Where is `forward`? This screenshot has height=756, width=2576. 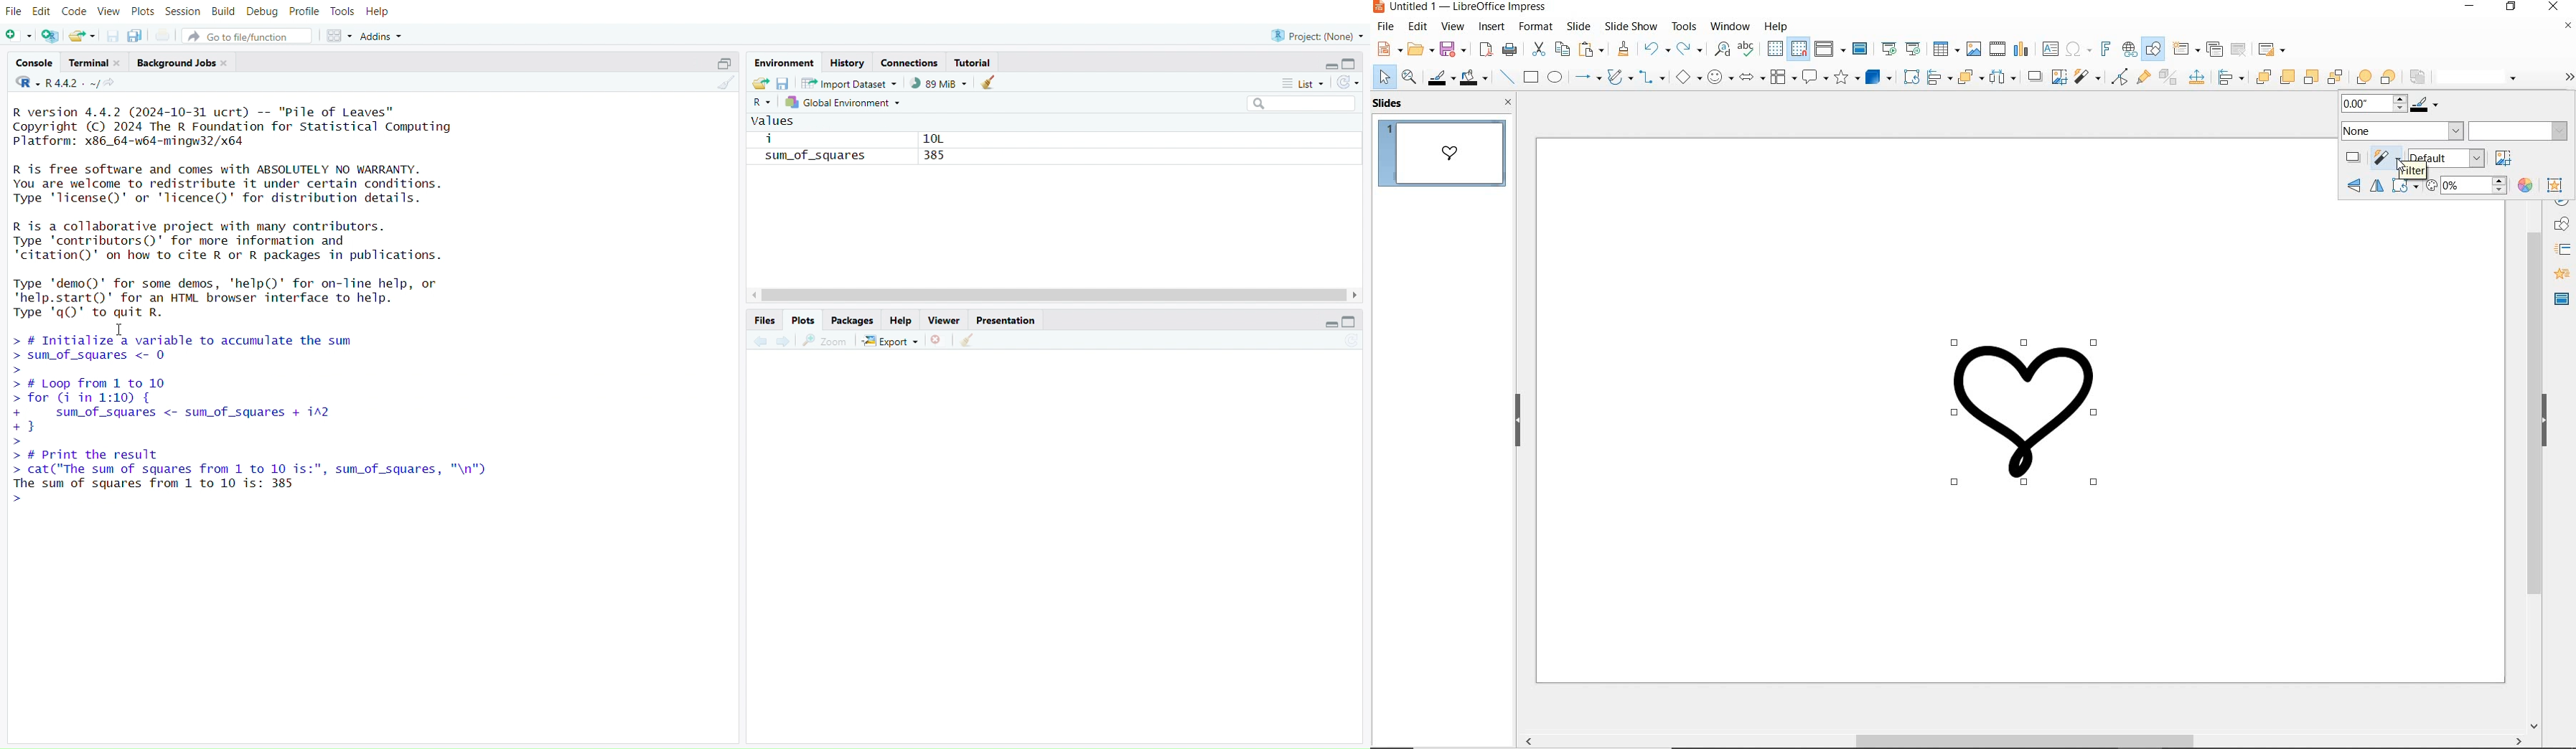 forward is located at coordinates (784, 342).